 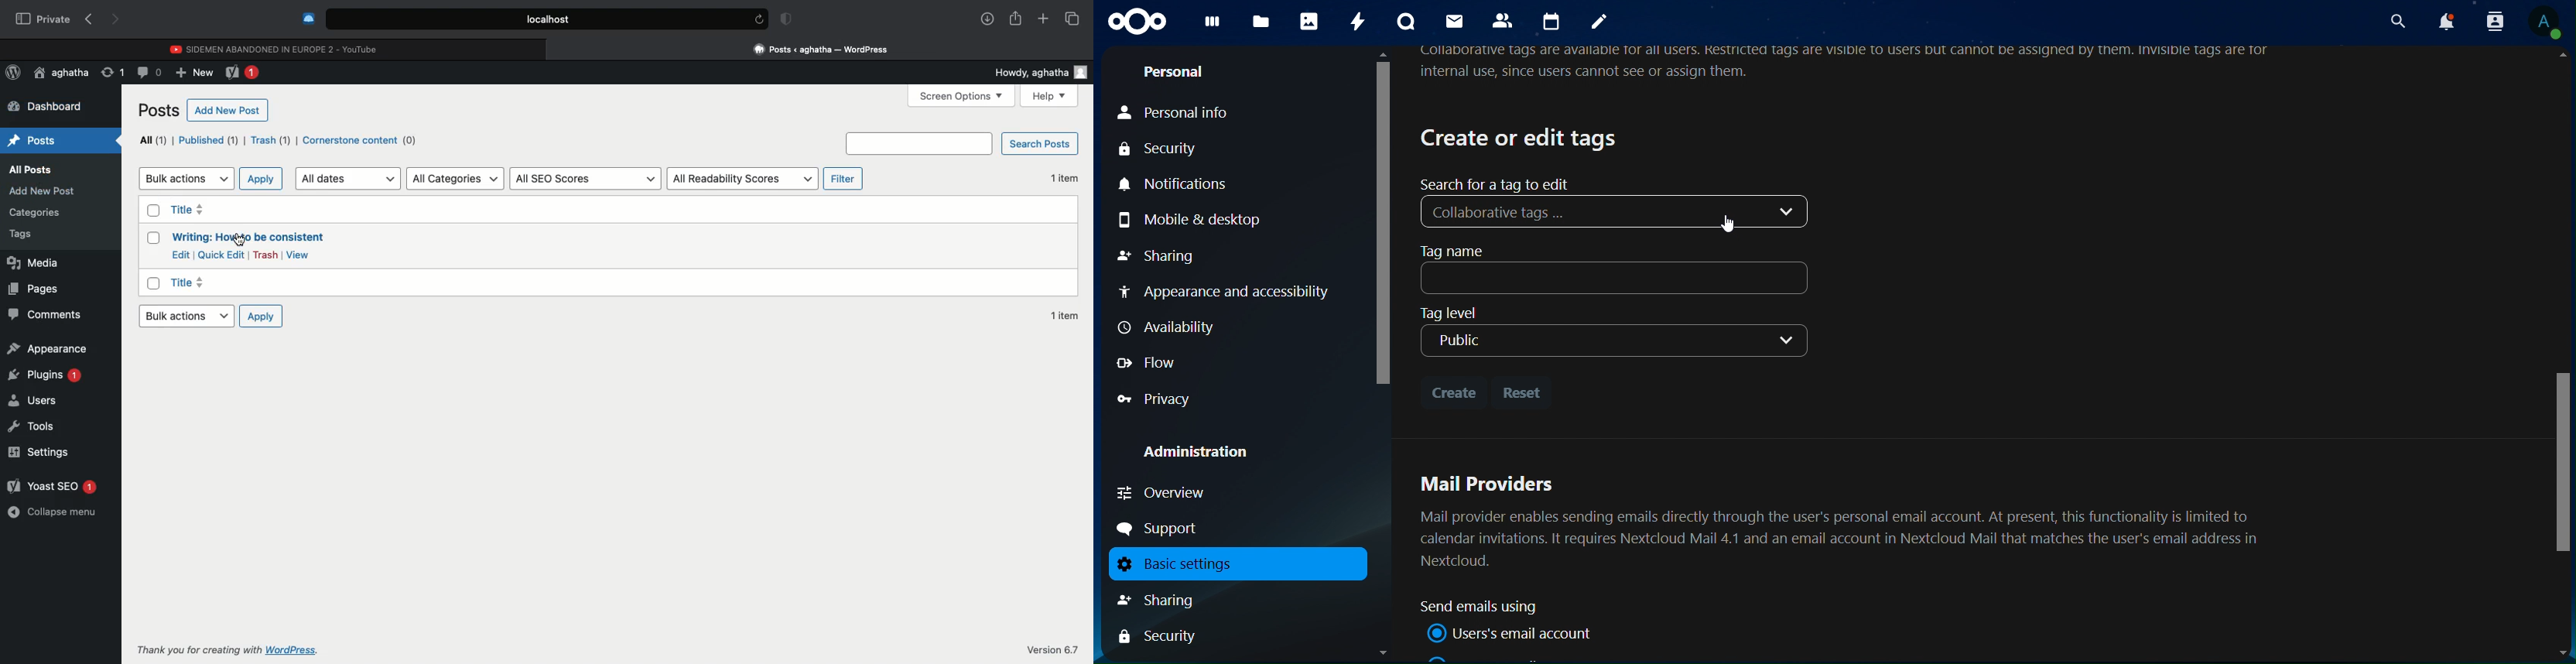 I want to click on Screen options, so click(x=964, y=95).